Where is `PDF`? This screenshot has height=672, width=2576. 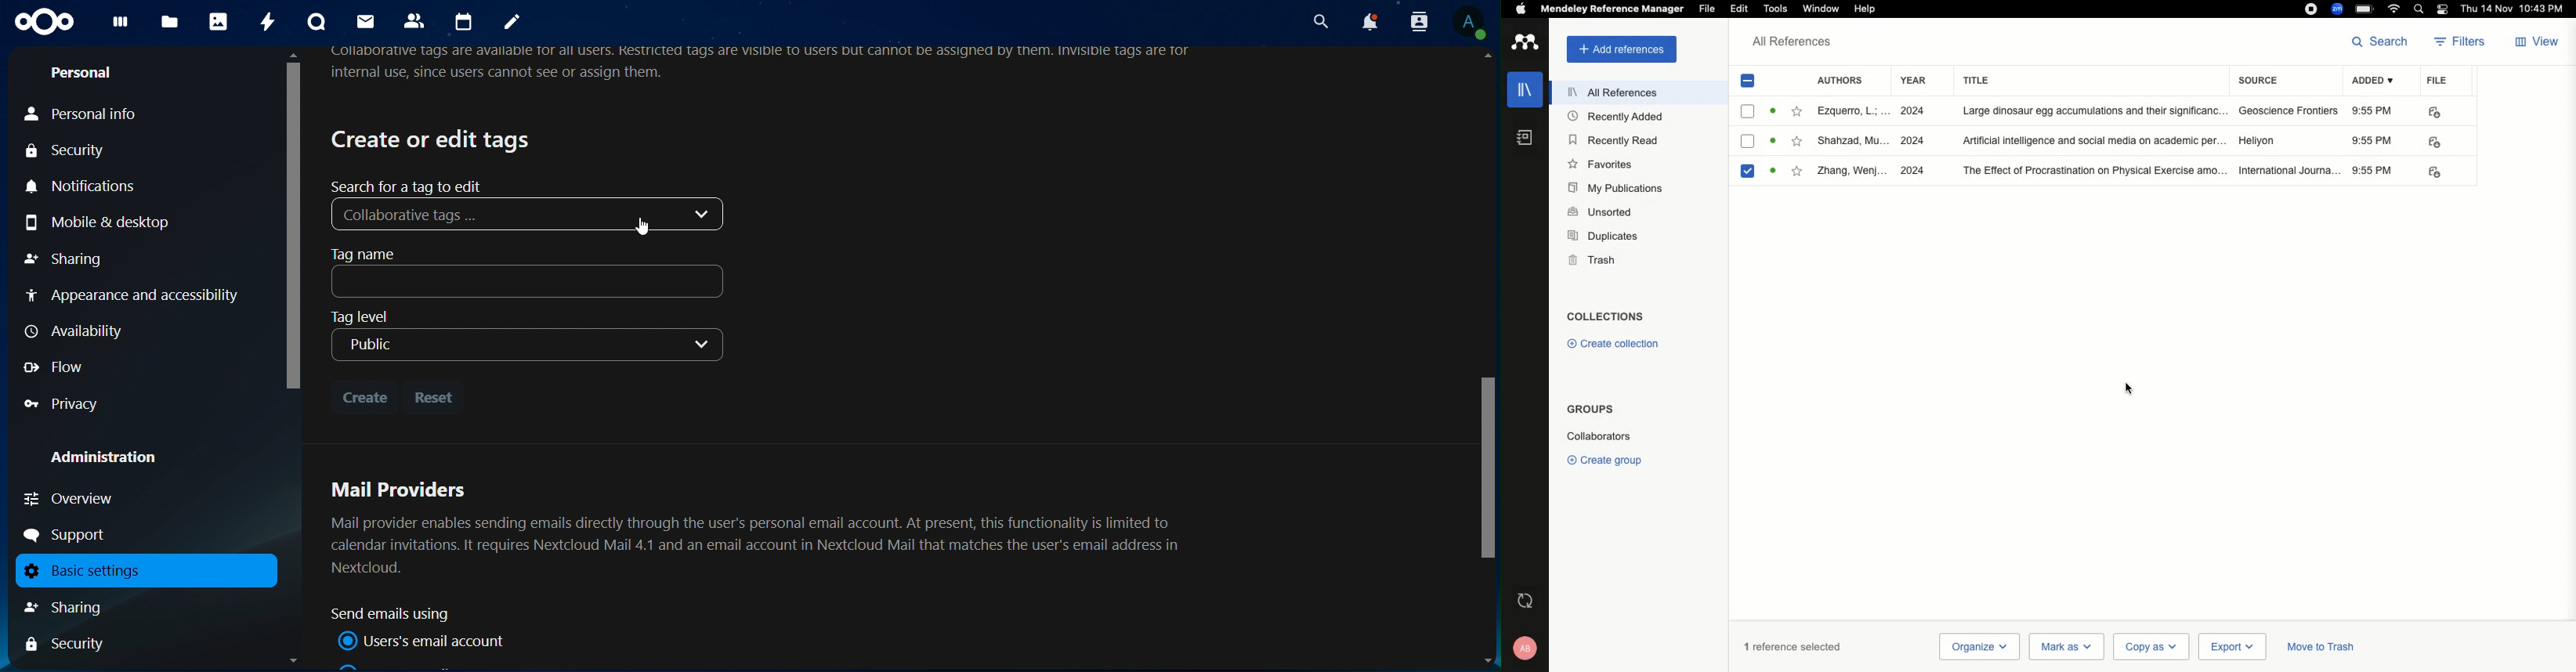 PDF is located at coordinates (2434, 112).